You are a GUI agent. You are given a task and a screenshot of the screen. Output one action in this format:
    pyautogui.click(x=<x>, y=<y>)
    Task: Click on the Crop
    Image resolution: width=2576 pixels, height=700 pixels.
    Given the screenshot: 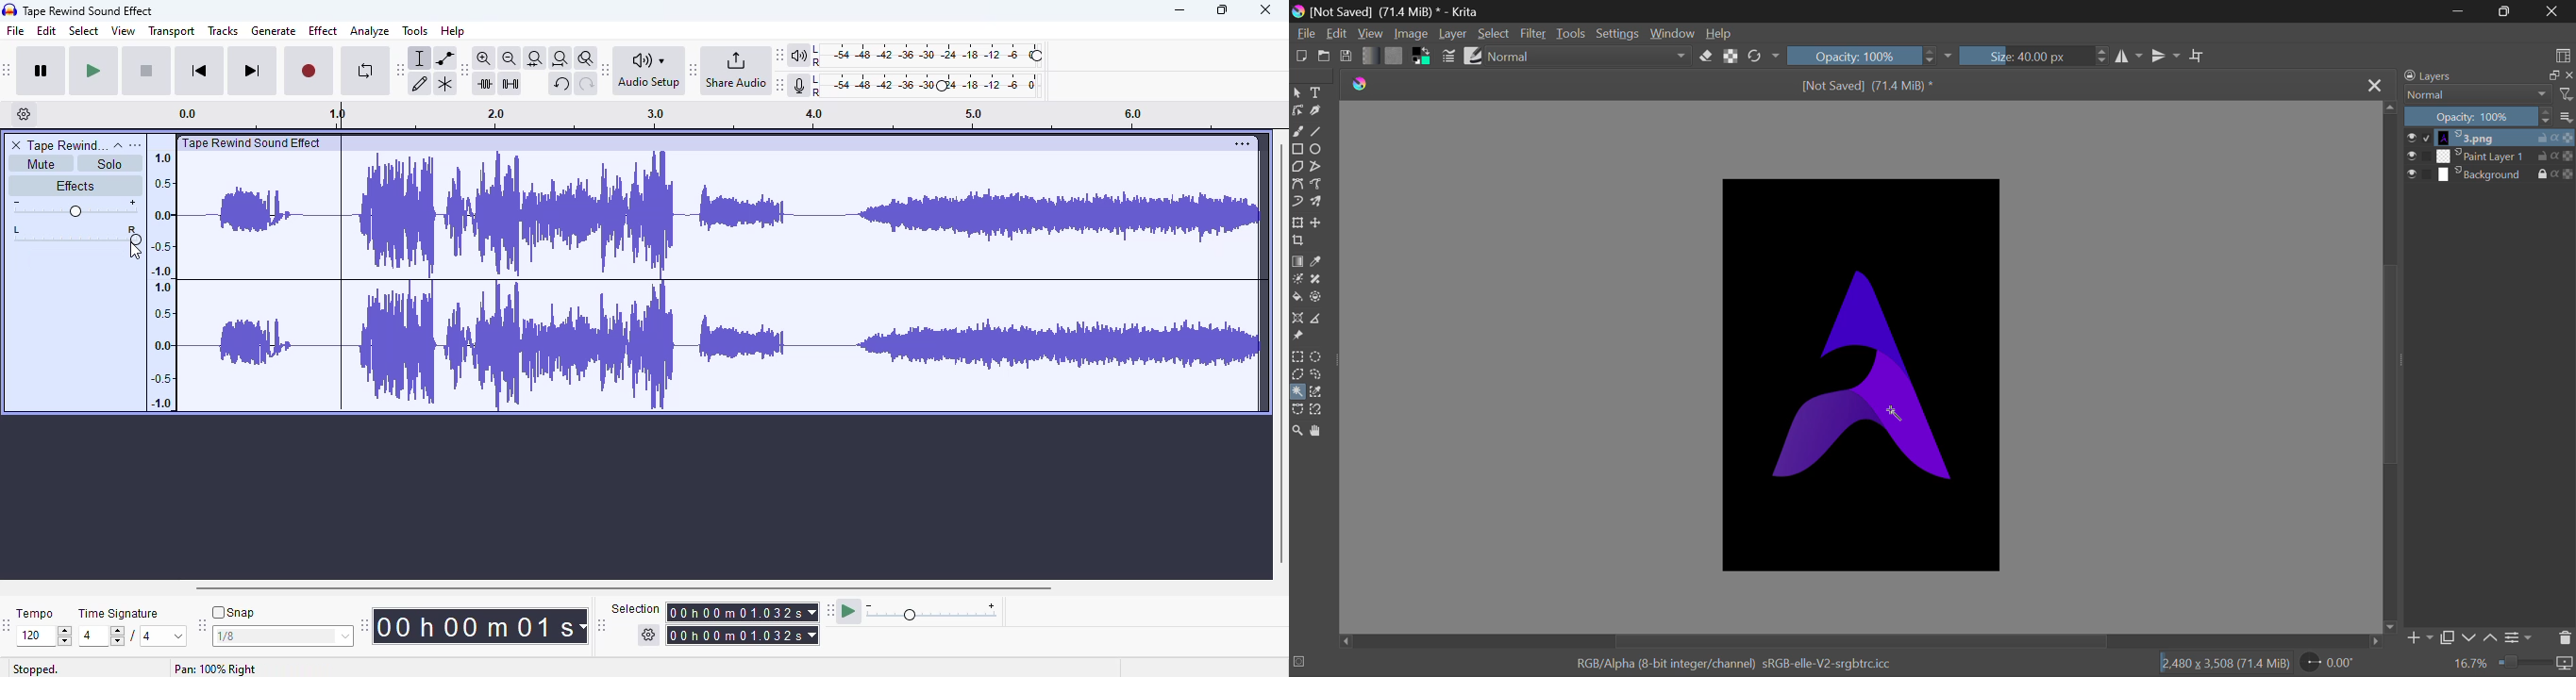 What is the action you would take?
    pyautogui.click(x=2200, y=57)
    